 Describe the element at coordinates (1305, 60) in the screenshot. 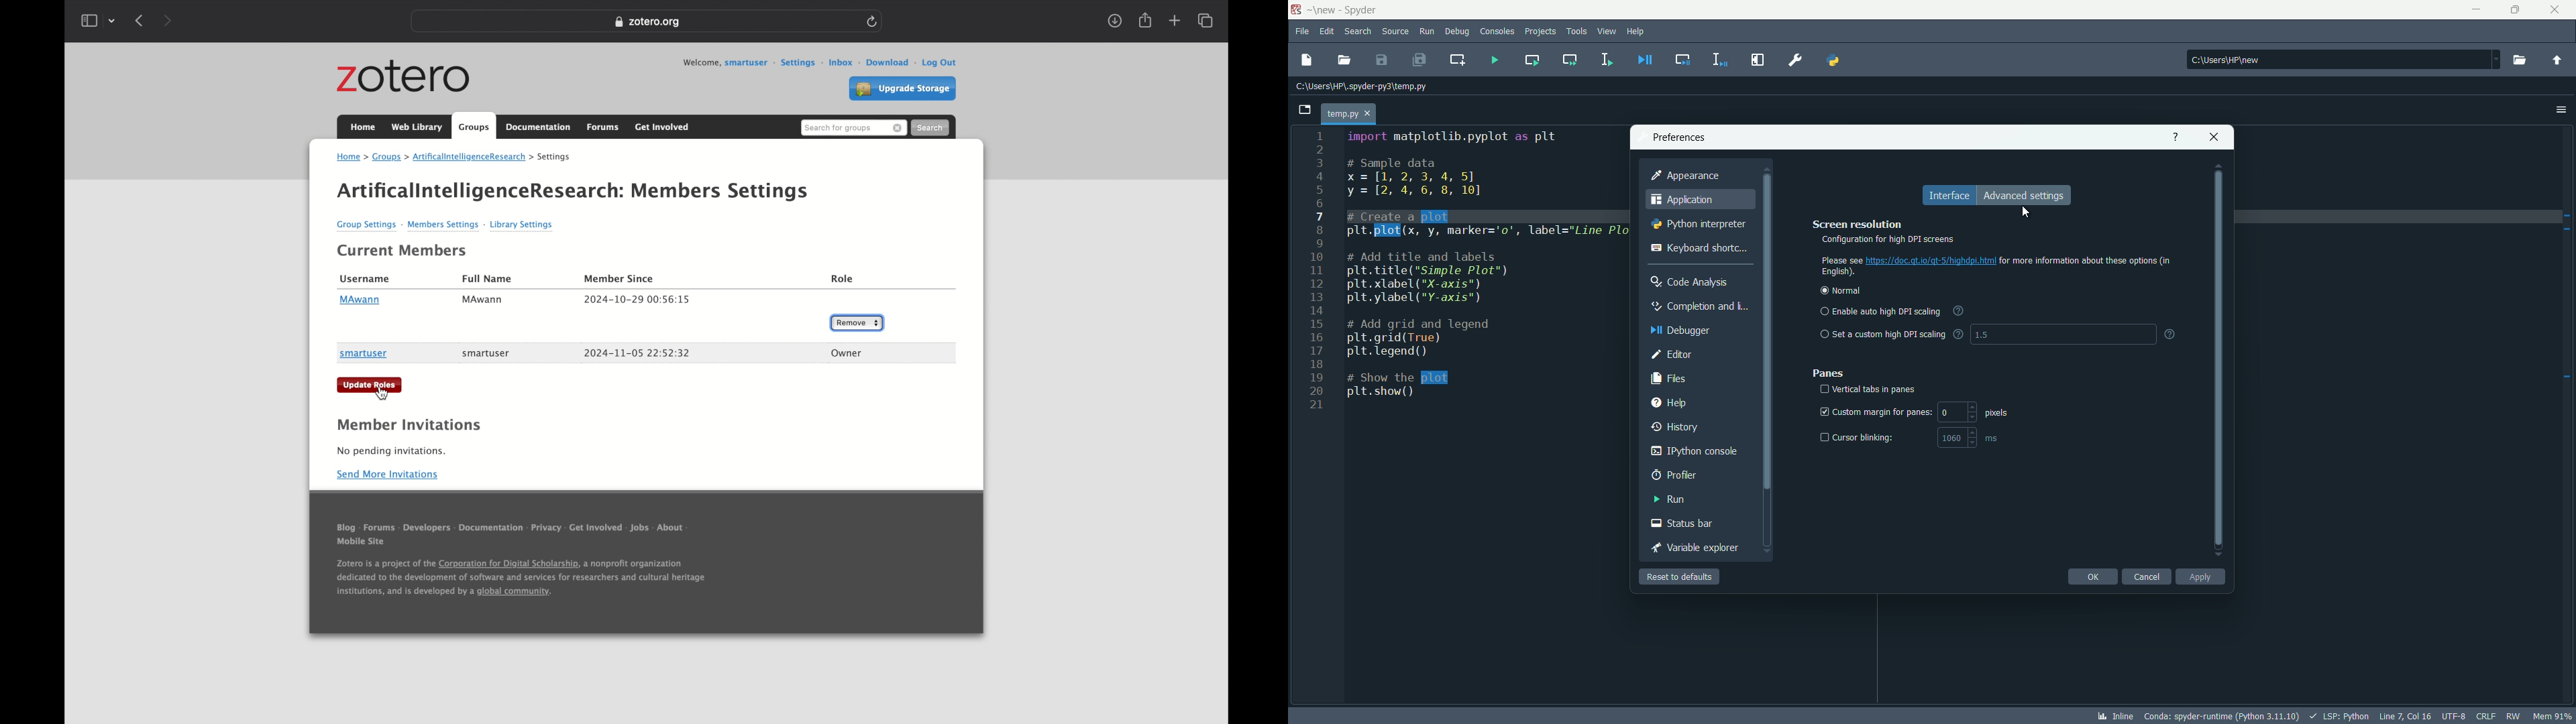

I see `open file` at that location.